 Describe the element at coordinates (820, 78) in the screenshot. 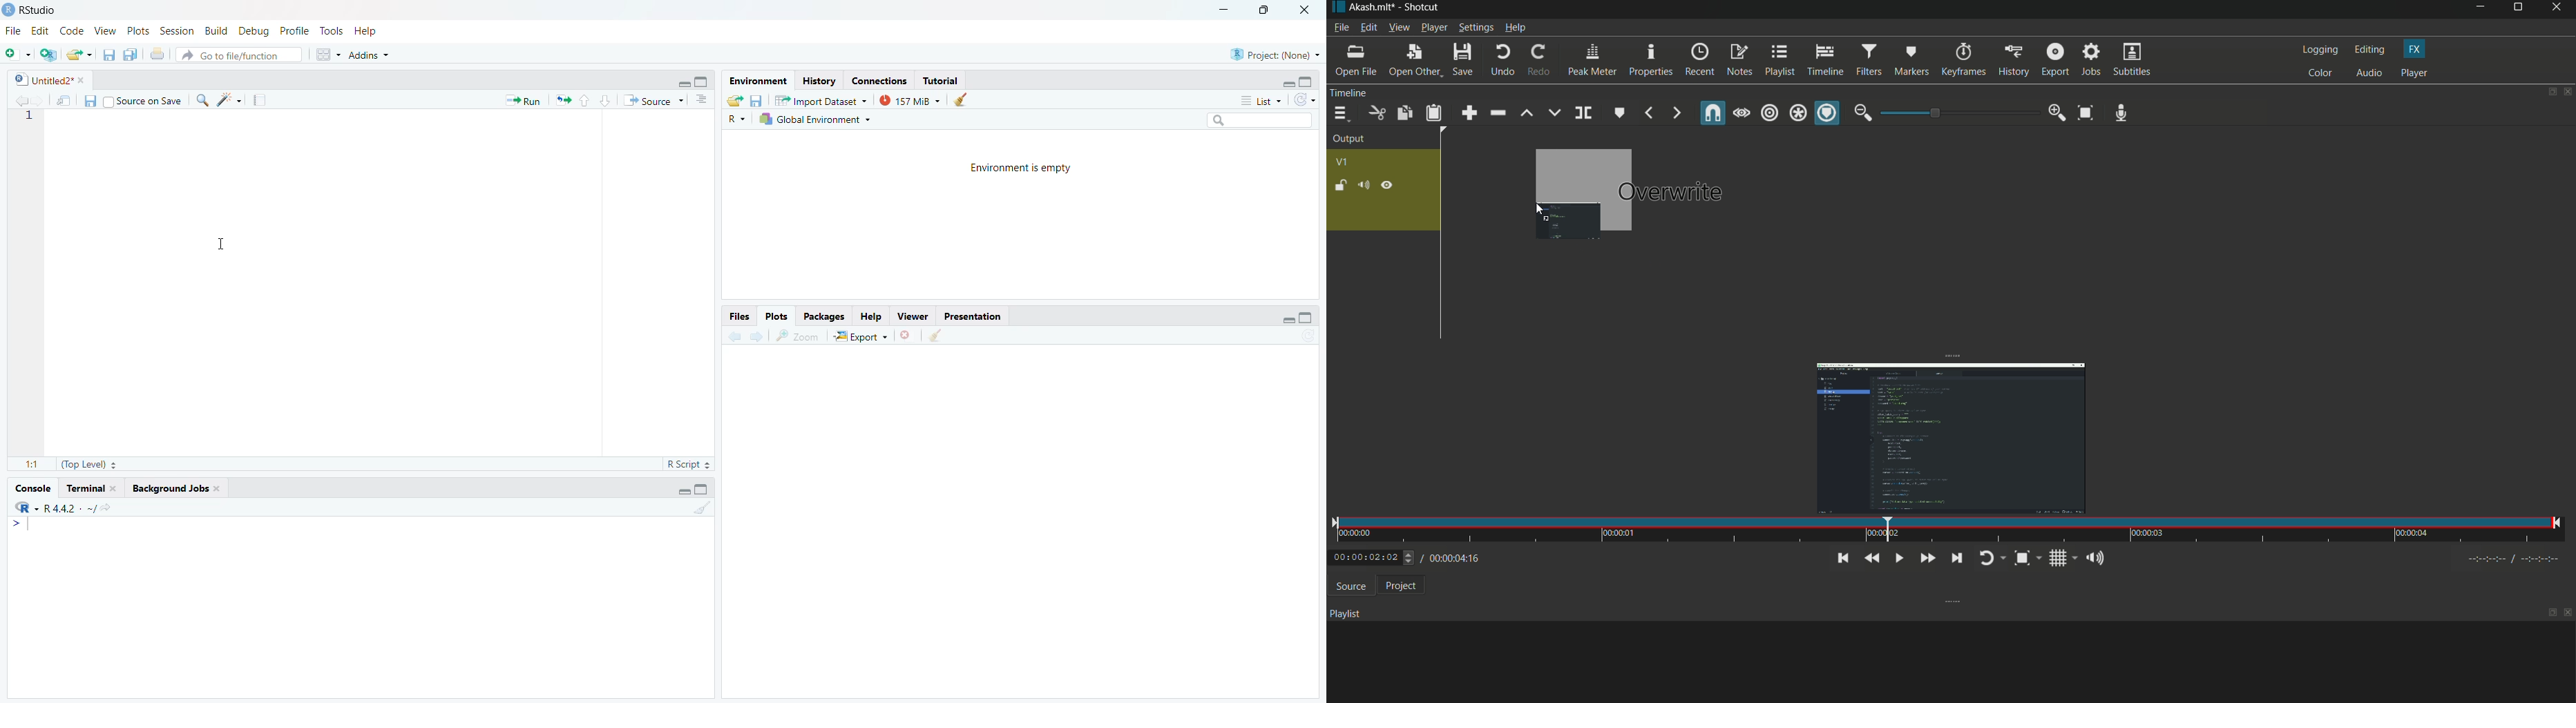

I see `History` at that location.